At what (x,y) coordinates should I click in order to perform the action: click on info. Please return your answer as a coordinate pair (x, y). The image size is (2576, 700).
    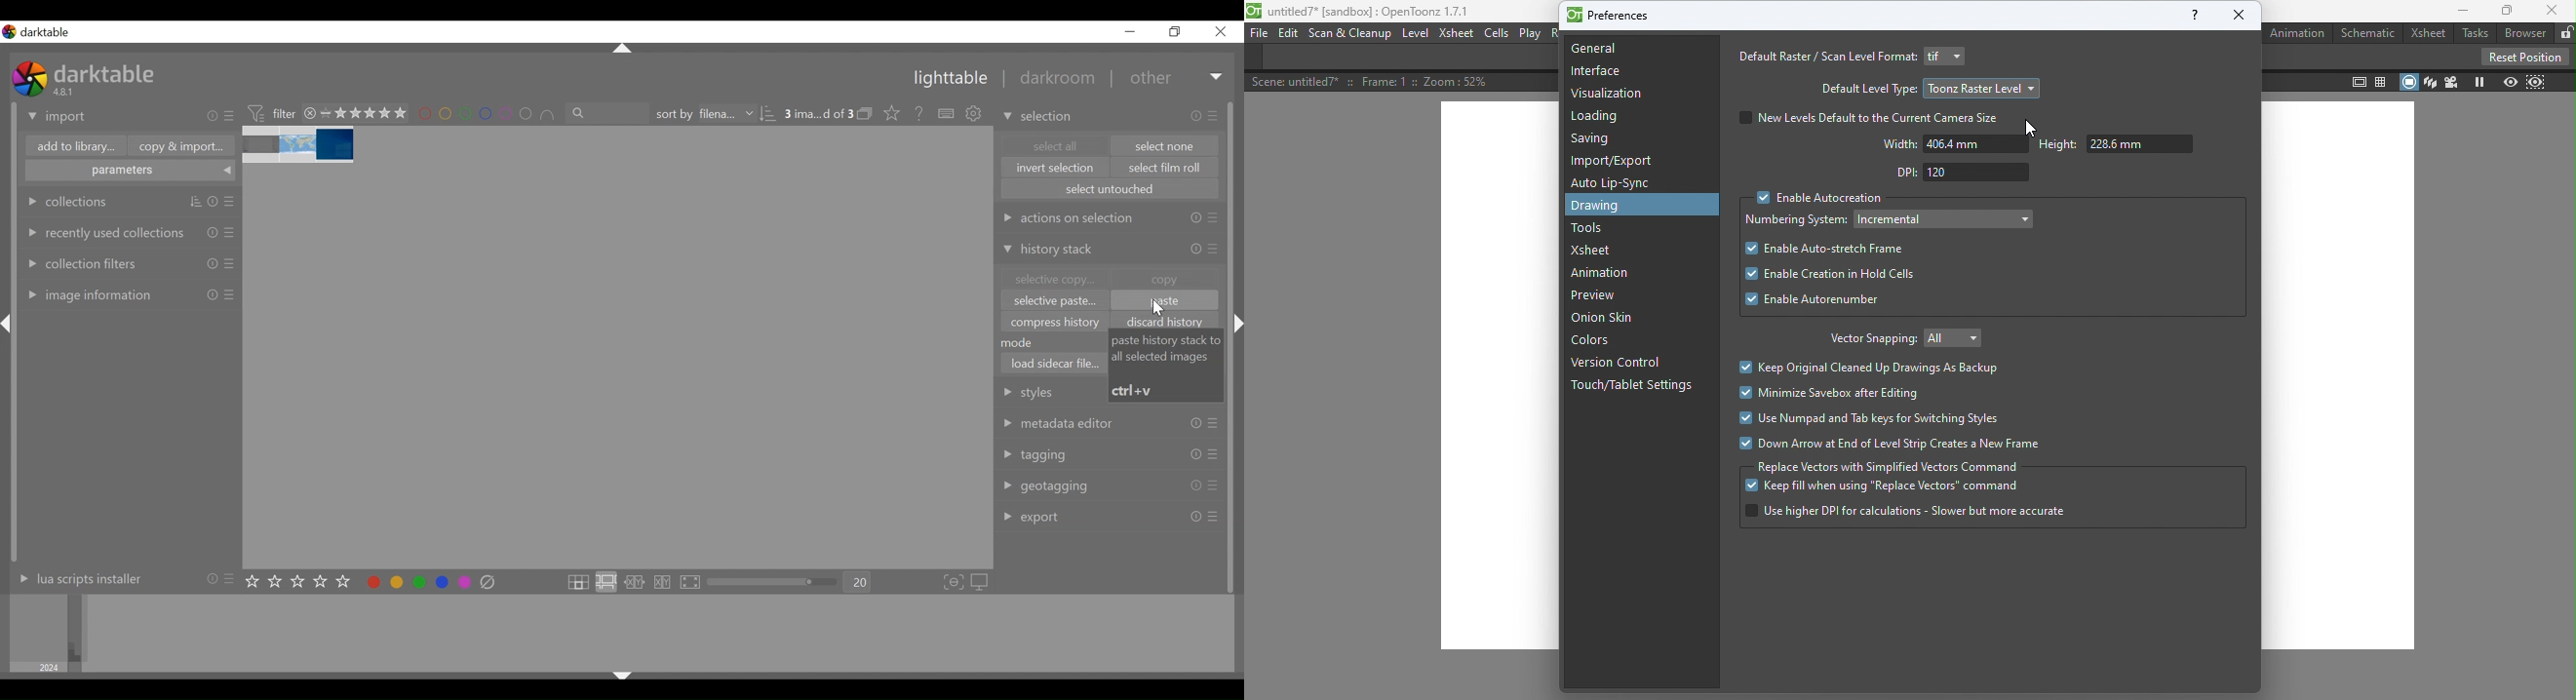
    Looking at the image, I should click on (1197, 248).